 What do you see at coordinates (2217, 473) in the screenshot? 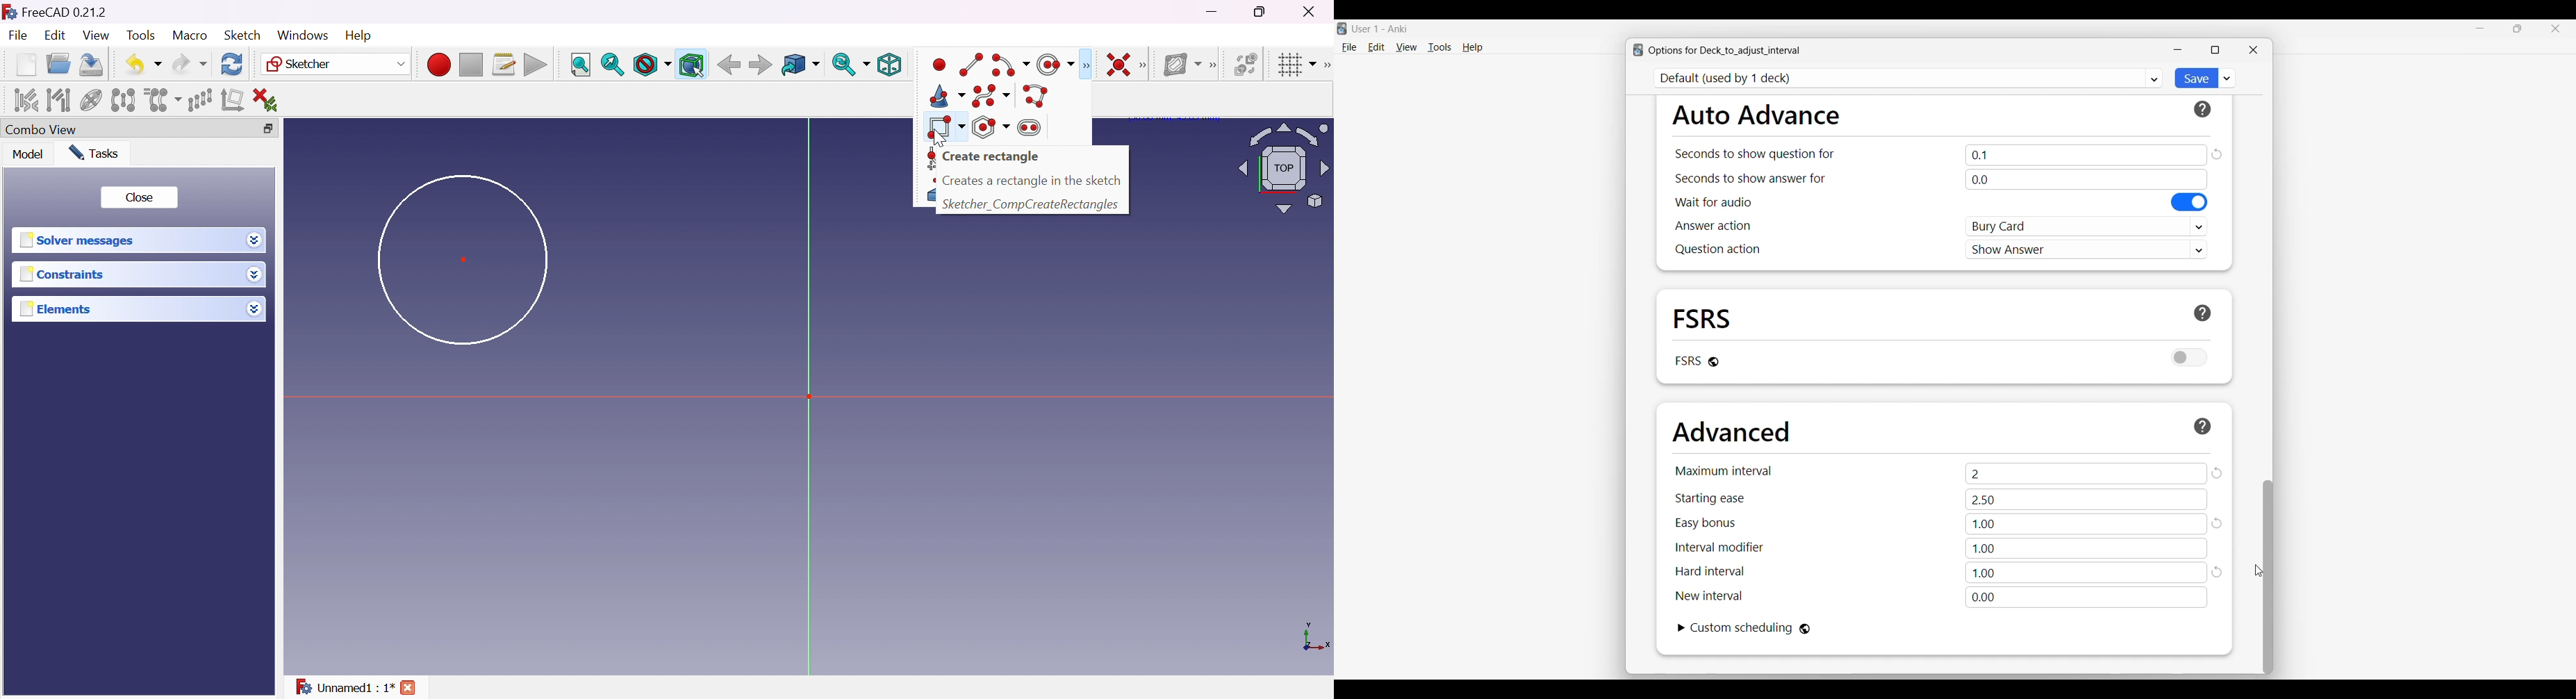
I see `reload` at bounding box center [2217, 473].